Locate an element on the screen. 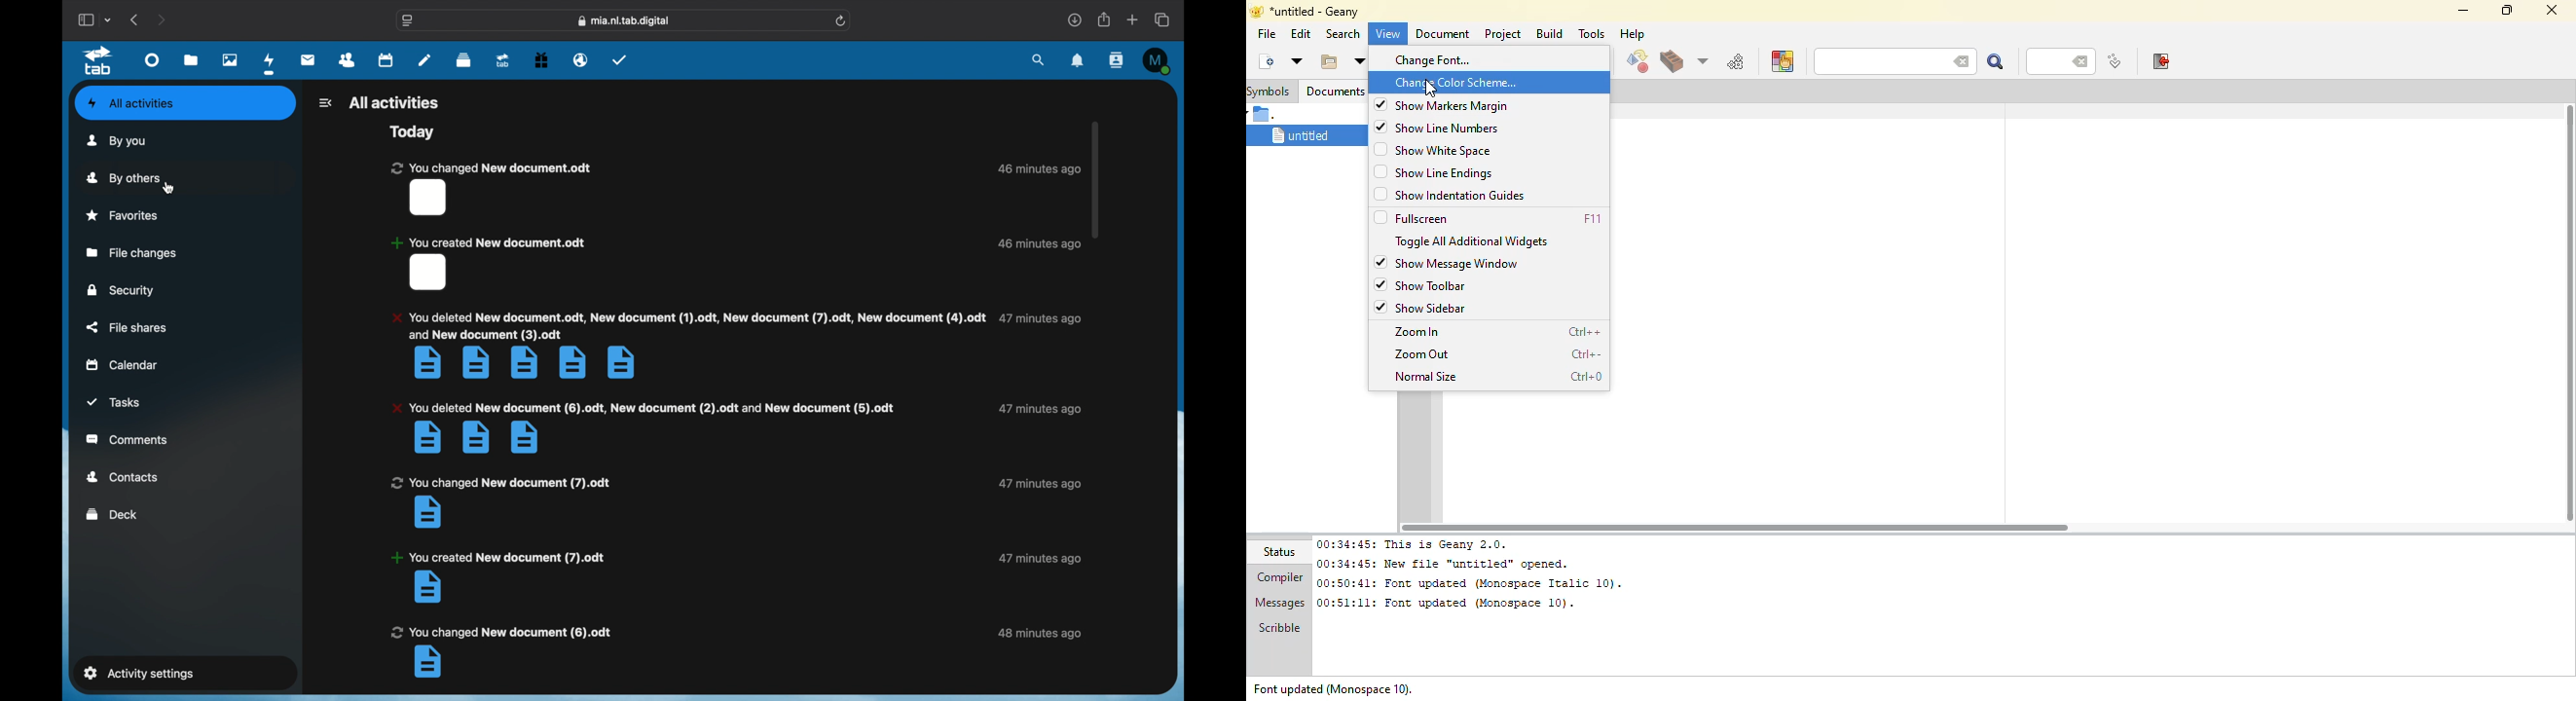  tab is located at coordinates (98, 61).